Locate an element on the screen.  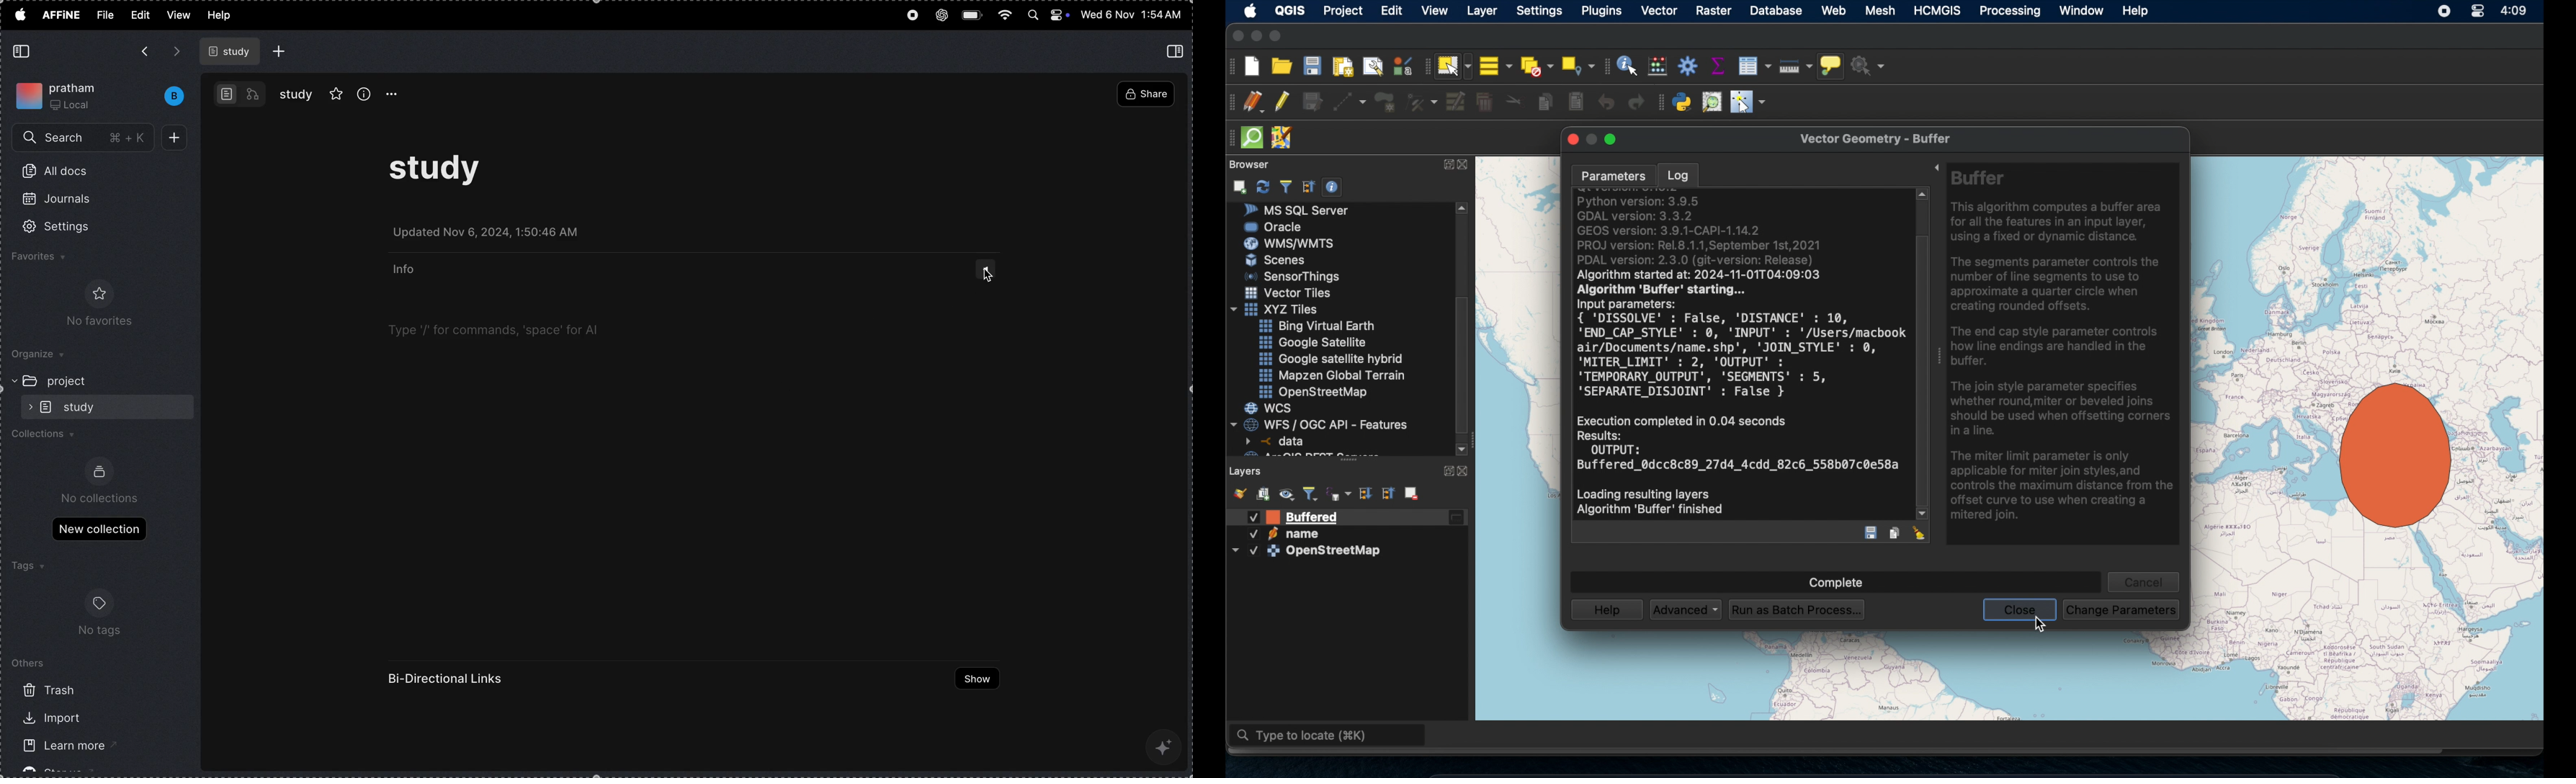
google satellite hybrid is located at coordinates (1331, 360).